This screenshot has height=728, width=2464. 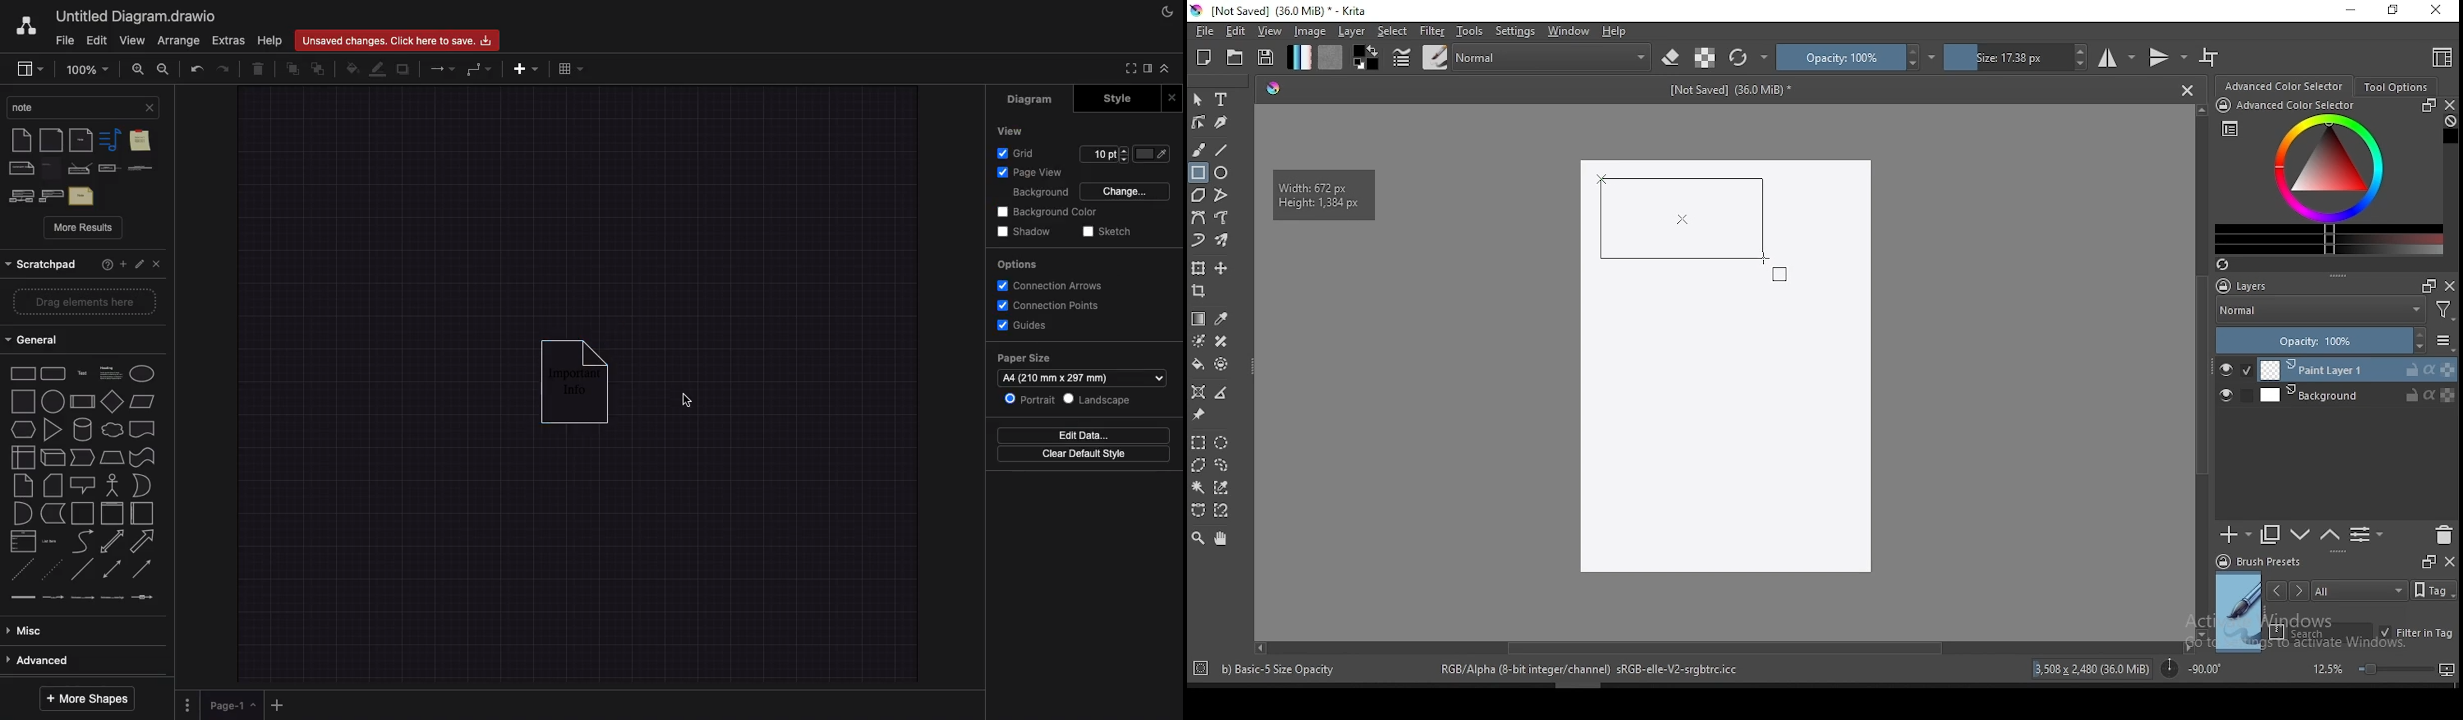 What do you see at coordinates (143, 457) in the screenshot?
I see `tape` at bounding box center [143, 457].